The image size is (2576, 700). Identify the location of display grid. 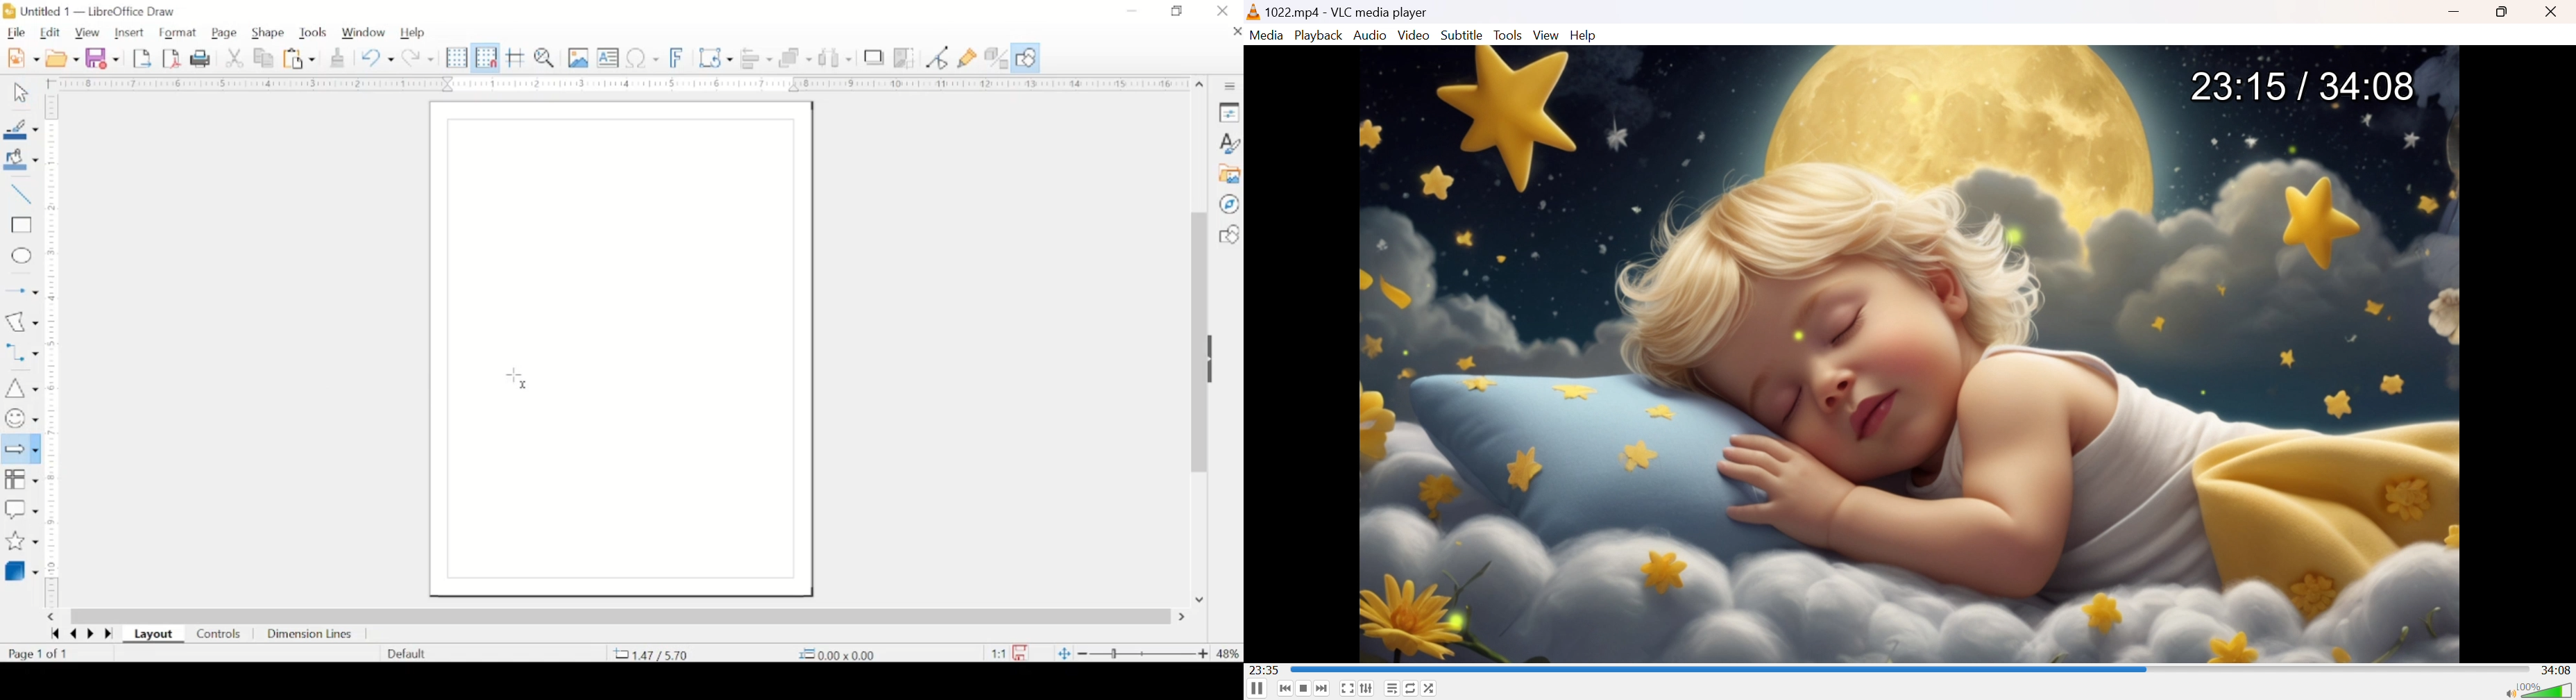
(456, 57).